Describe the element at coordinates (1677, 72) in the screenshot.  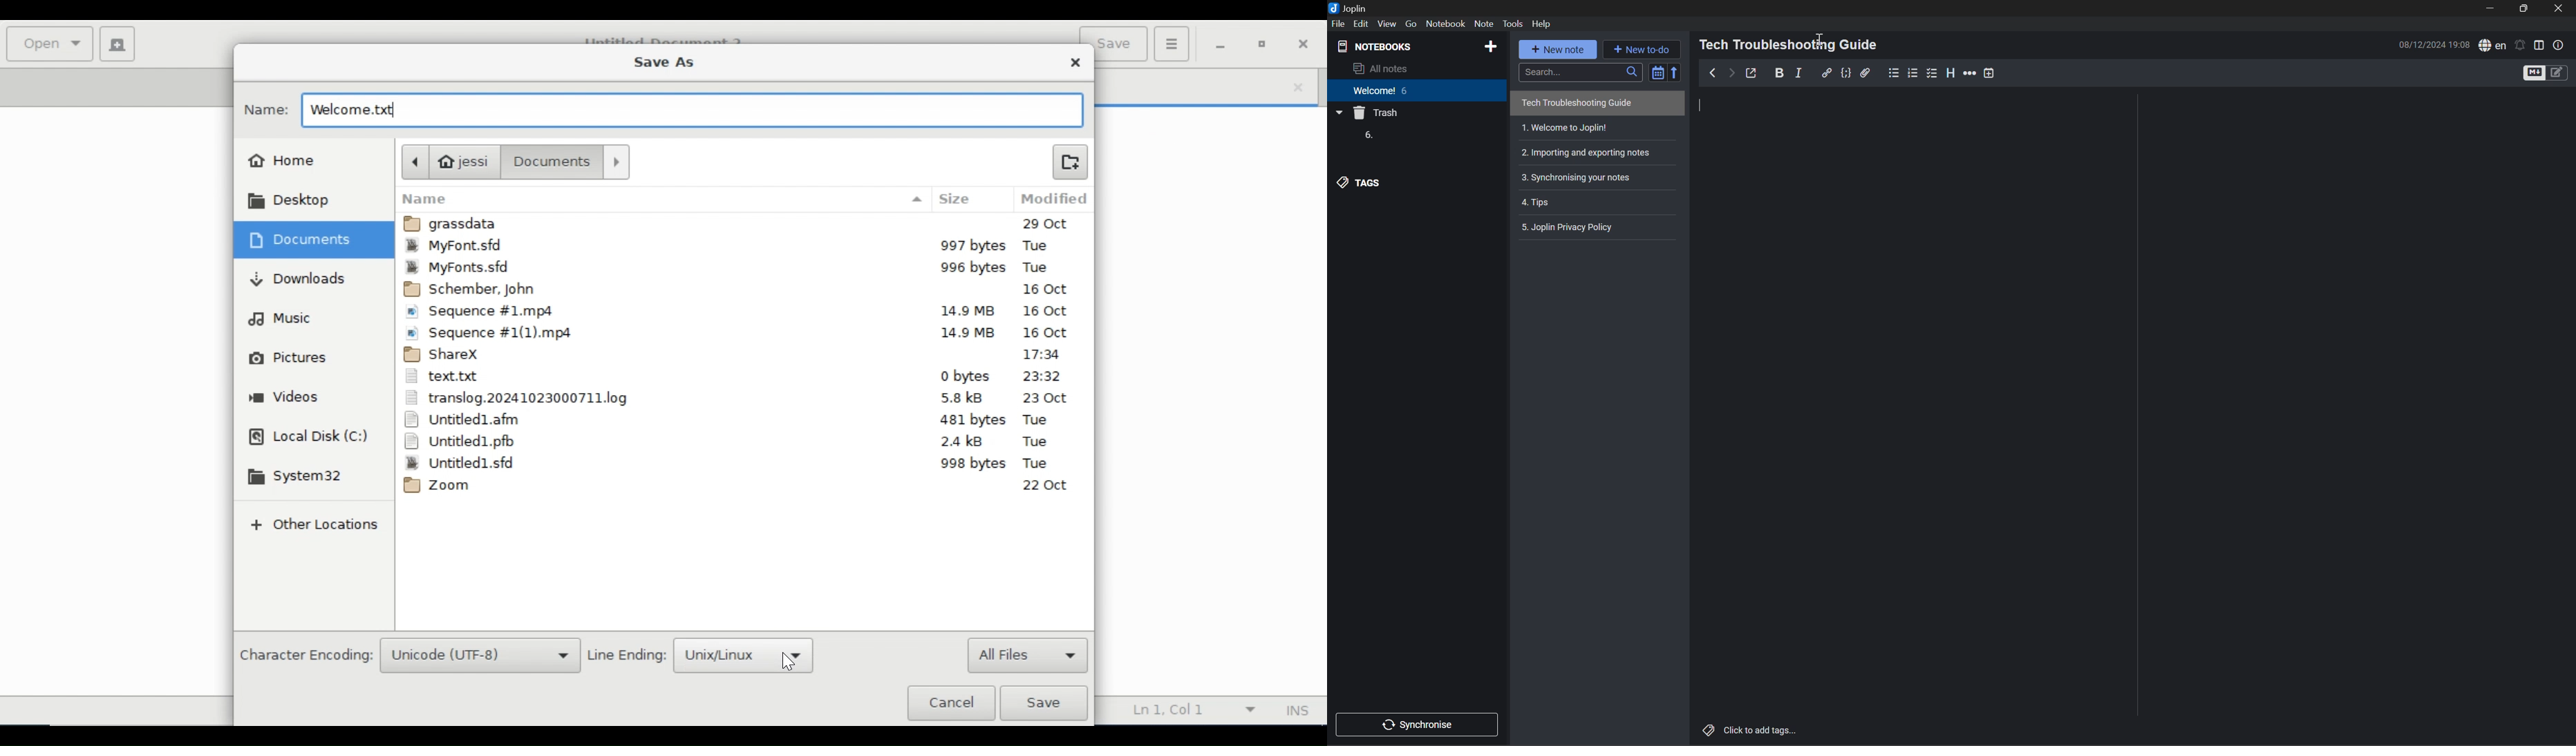
I see `Reverse sort order` at that location.